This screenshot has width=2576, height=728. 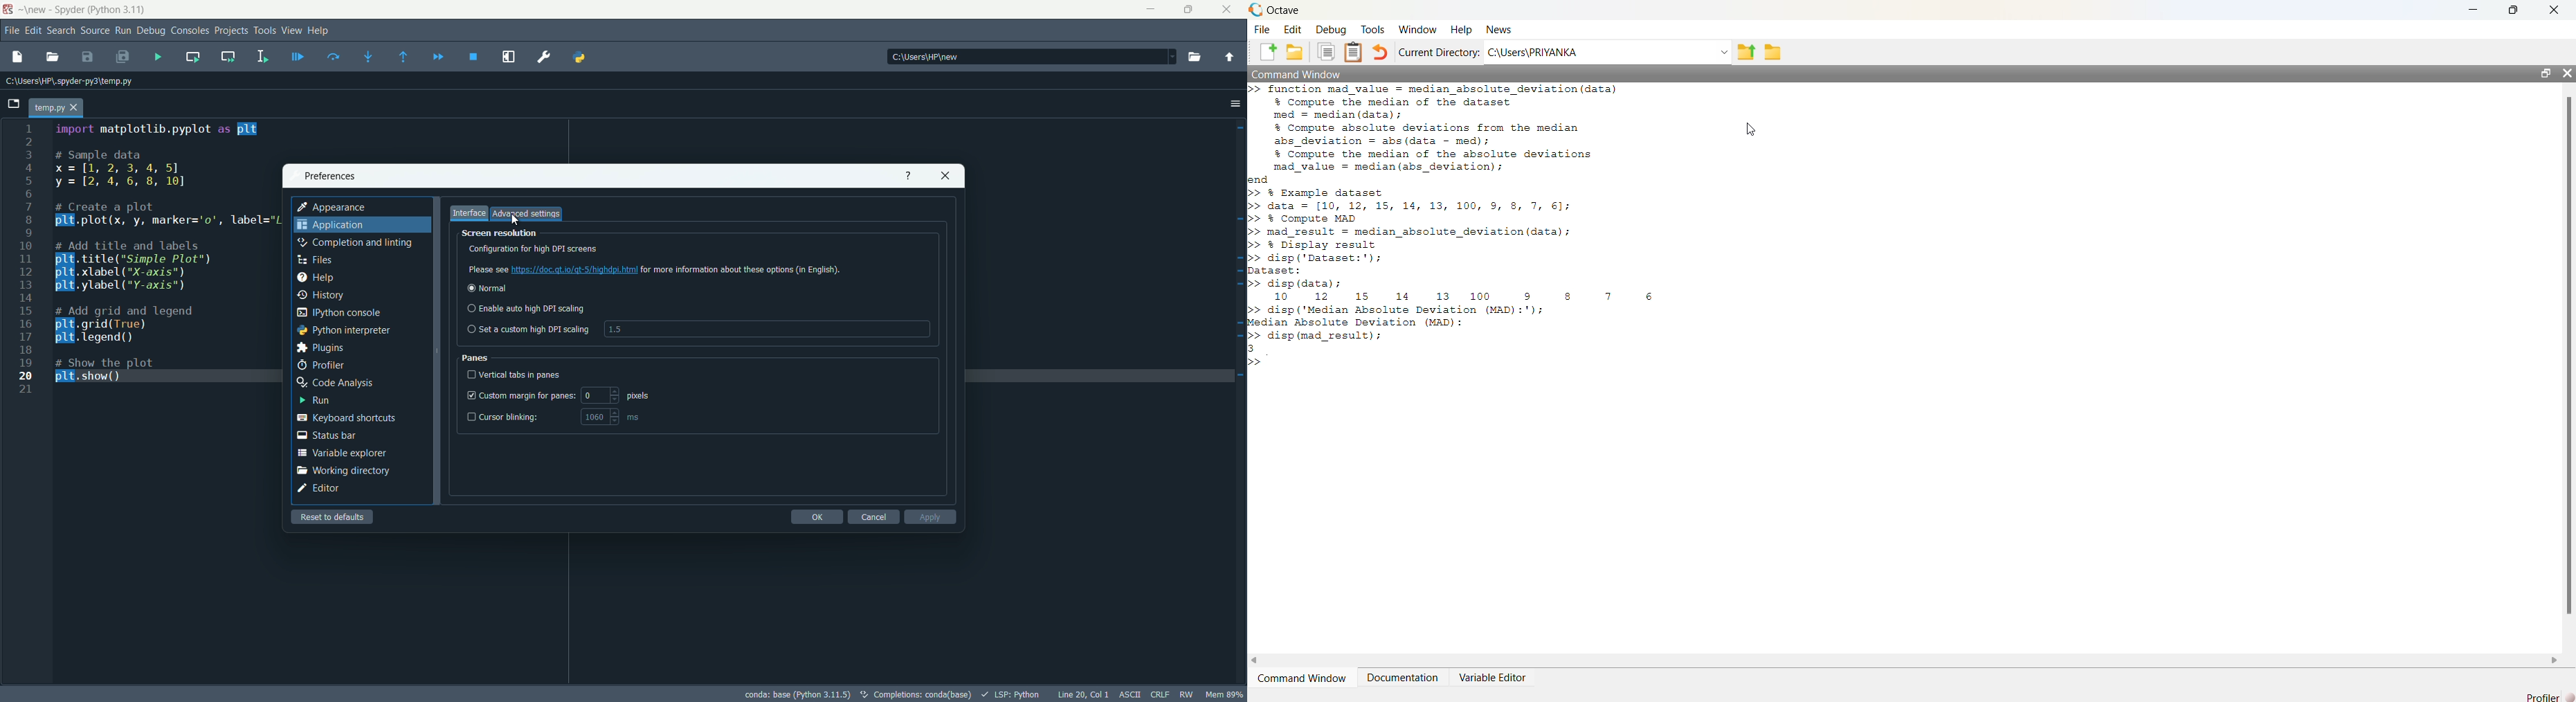 I want to click on cursor blinking, so click(x=504, y=416).